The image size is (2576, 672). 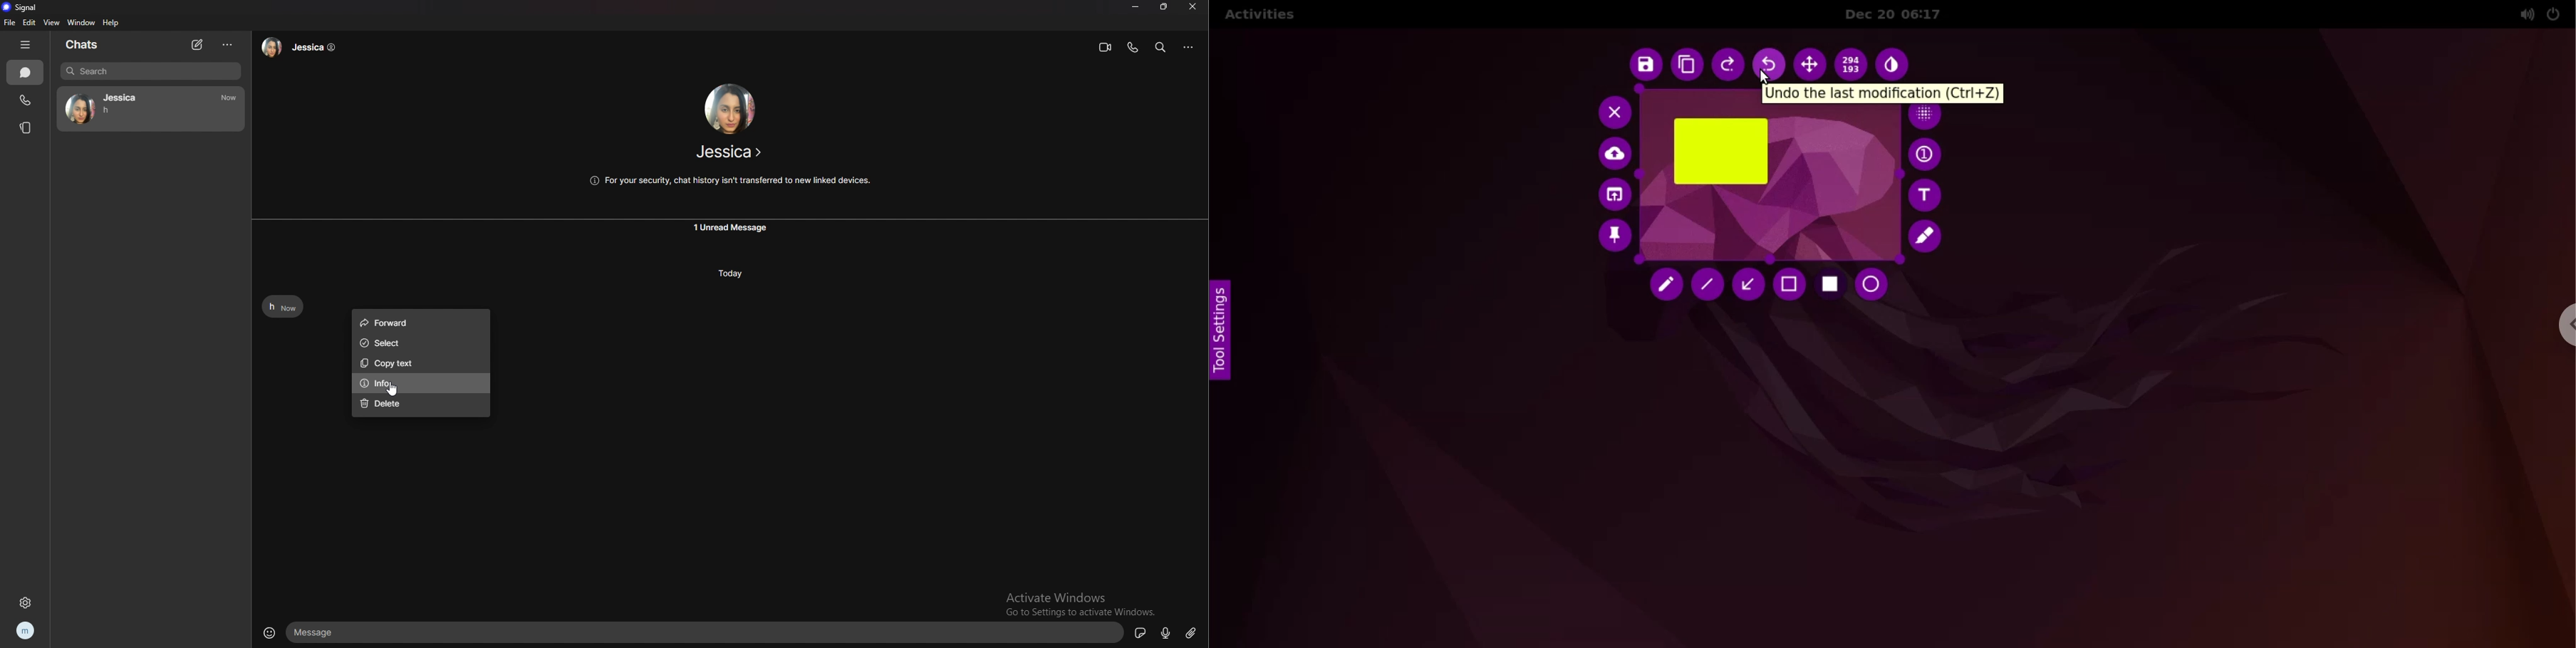 I want to click on signal, so click(x=21, y=8).